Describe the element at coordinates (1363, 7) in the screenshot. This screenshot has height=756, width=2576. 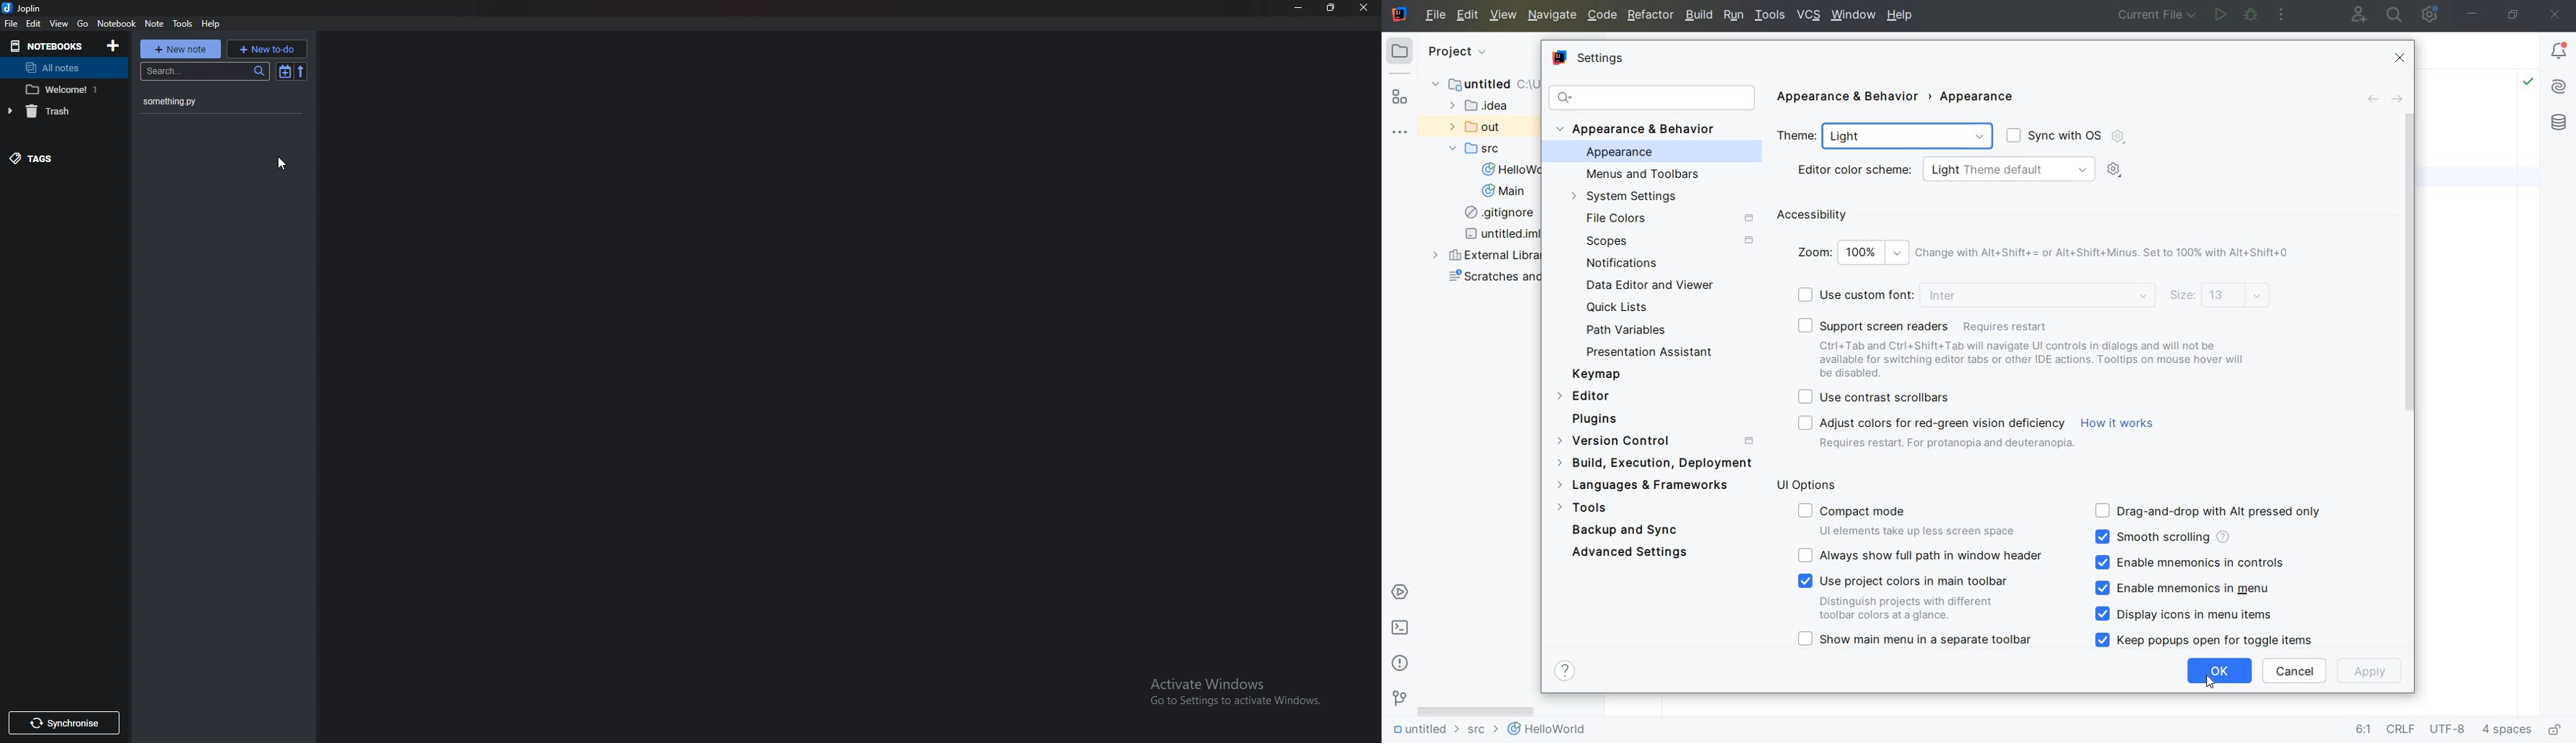
I see `close` at that location.